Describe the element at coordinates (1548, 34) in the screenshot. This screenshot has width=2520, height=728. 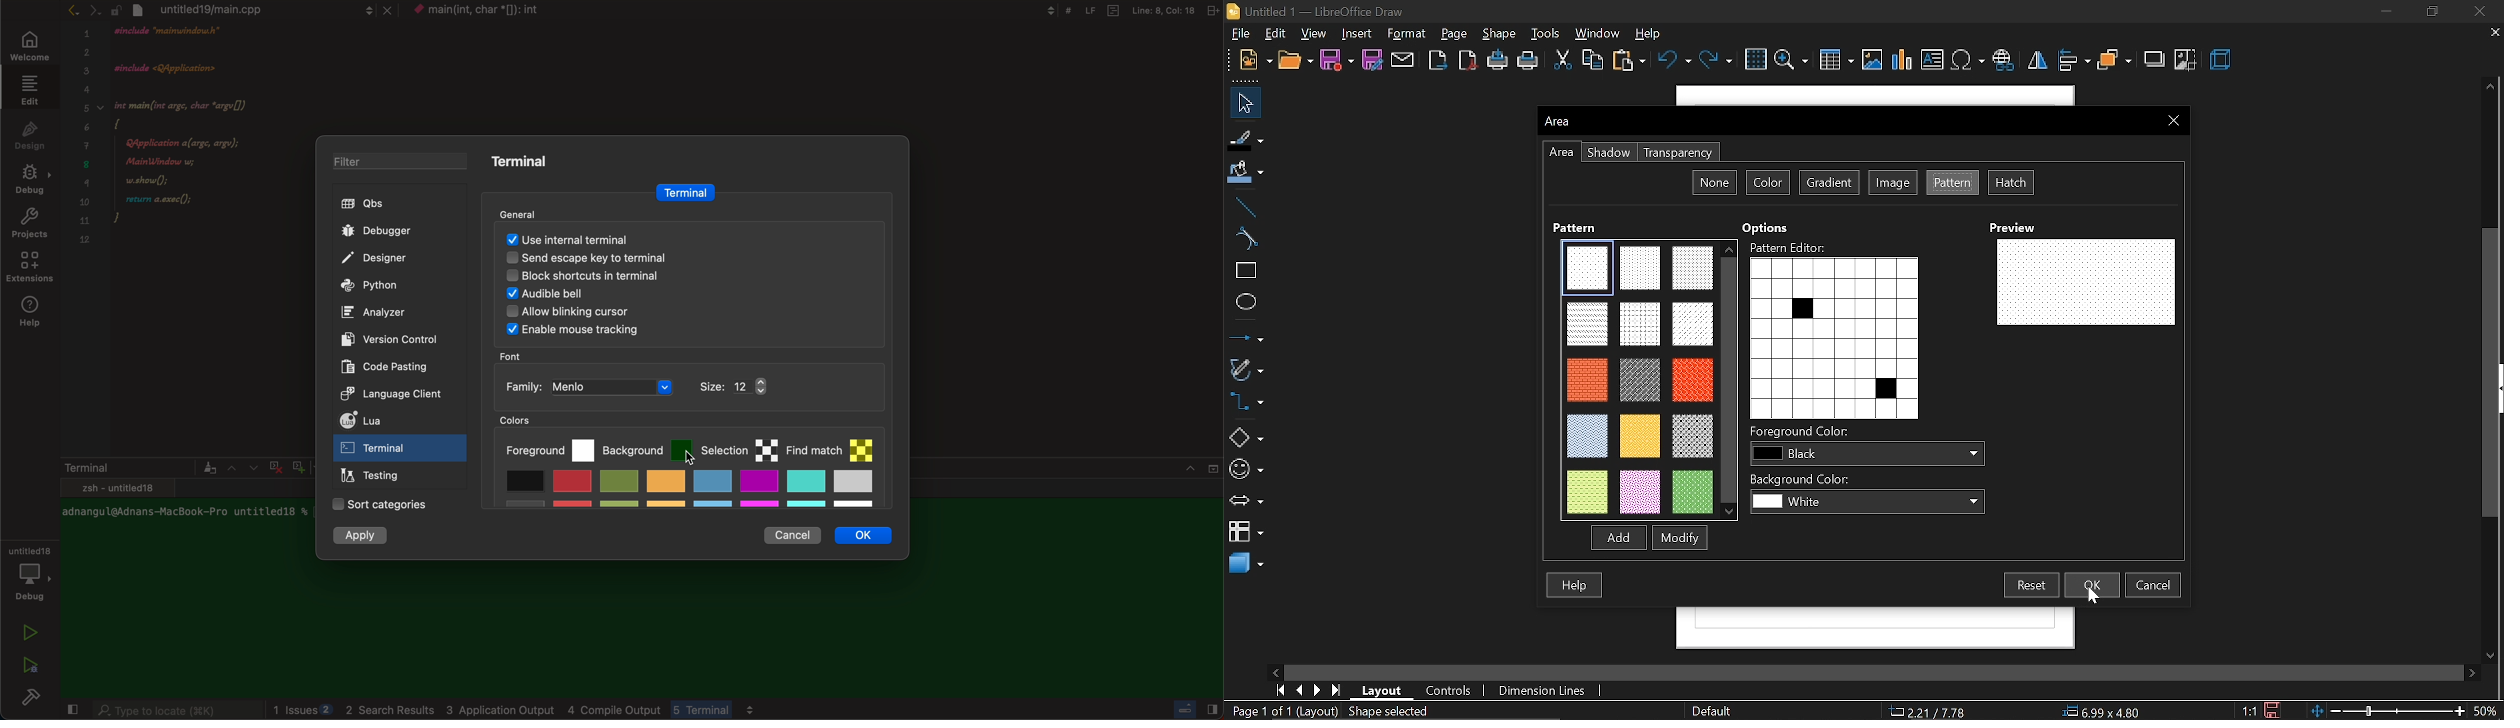
I see `tools` at that location.